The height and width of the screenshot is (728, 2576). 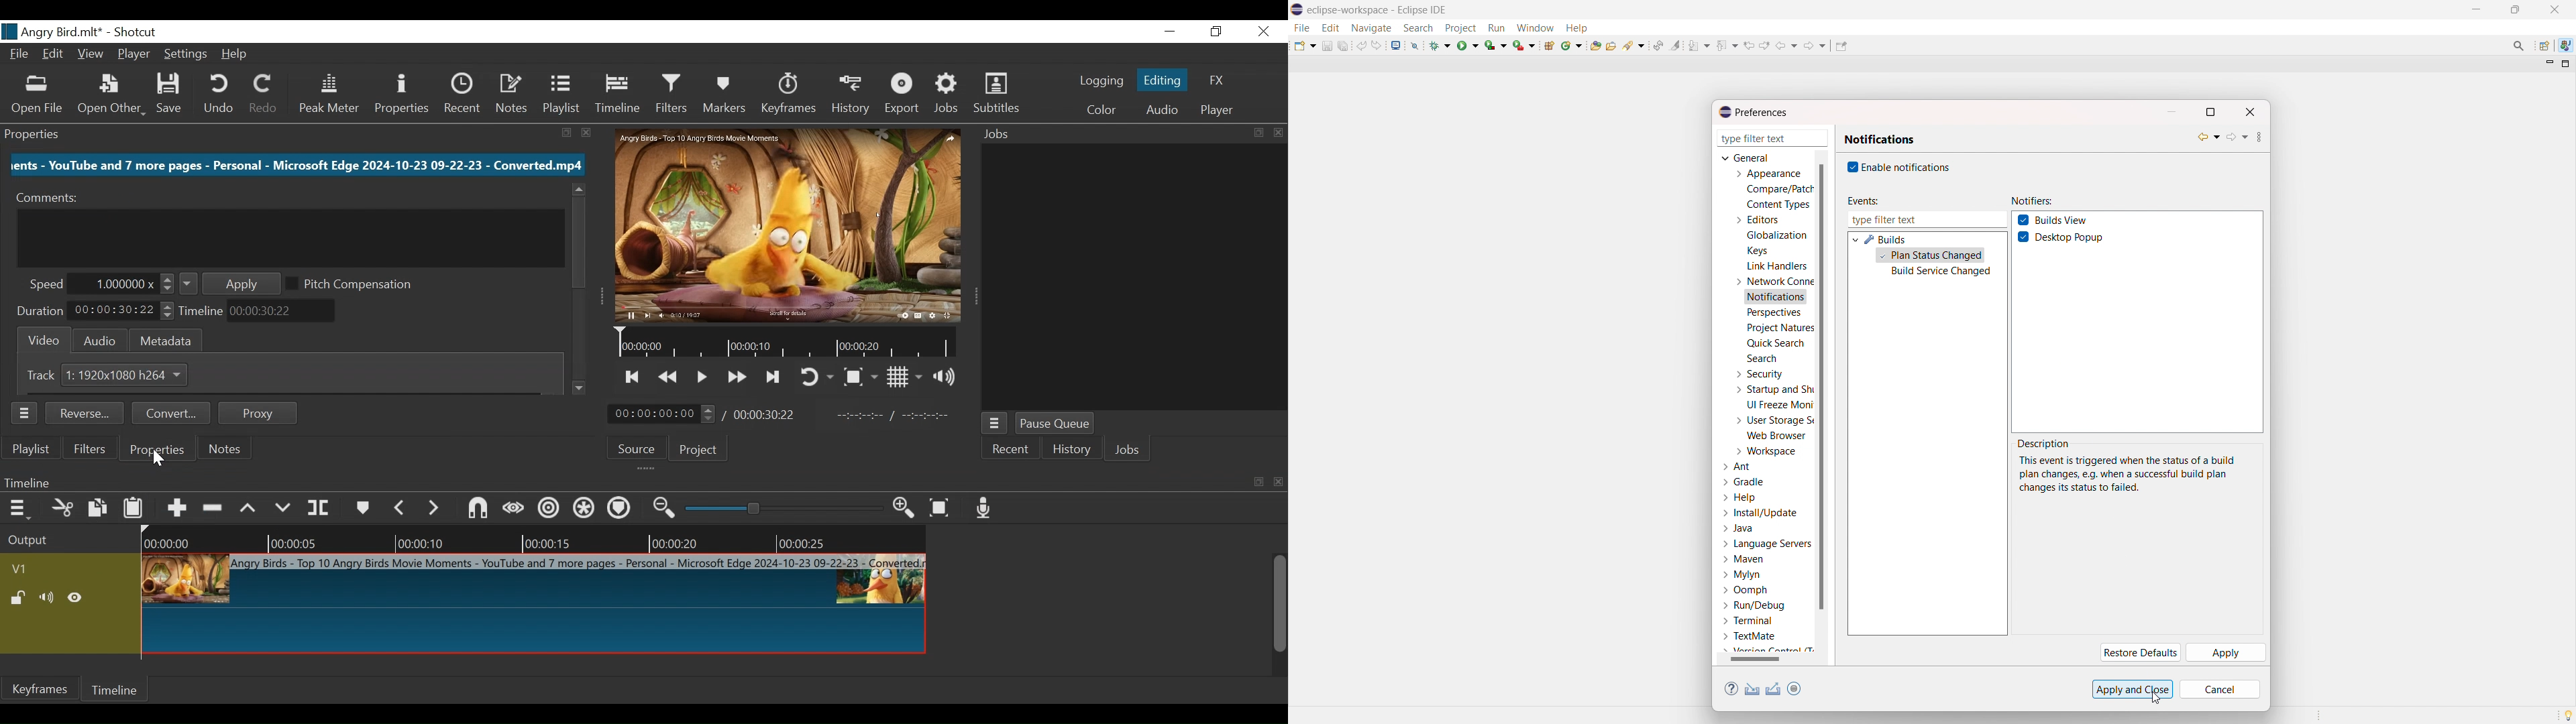 I want to click on Previous Marker, so click(x=400, y=507).